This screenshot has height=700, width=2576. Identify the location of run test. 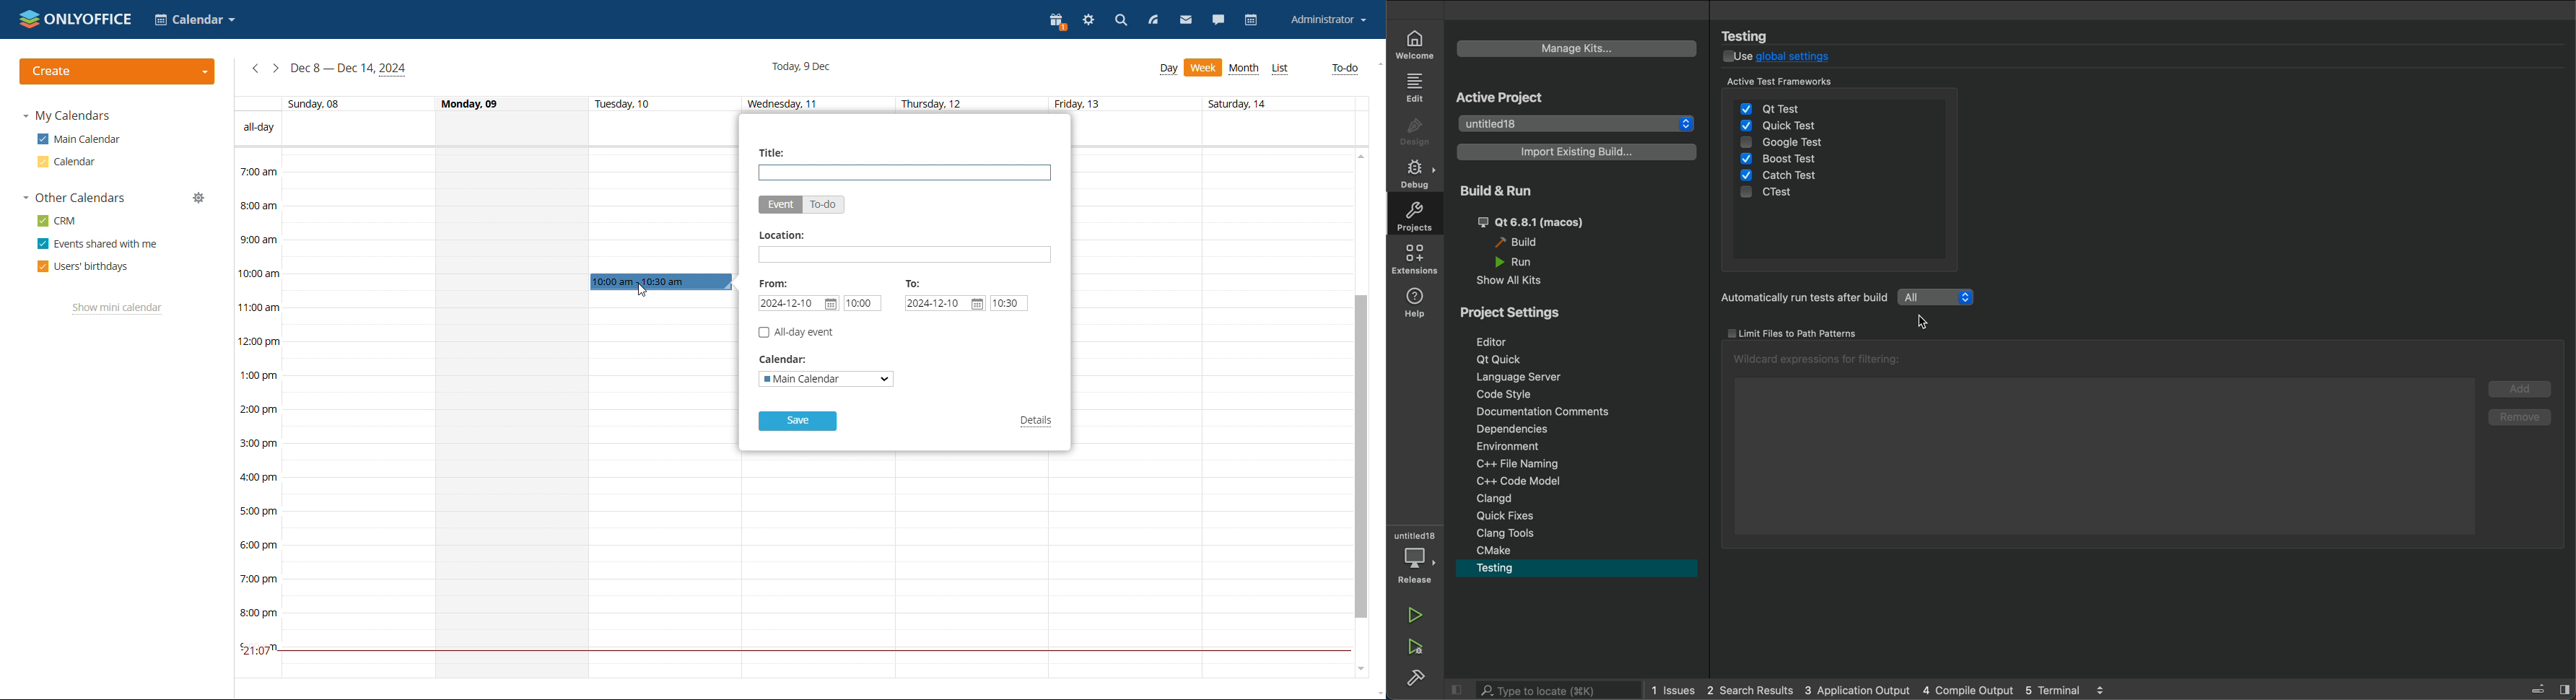
(1800, 298).